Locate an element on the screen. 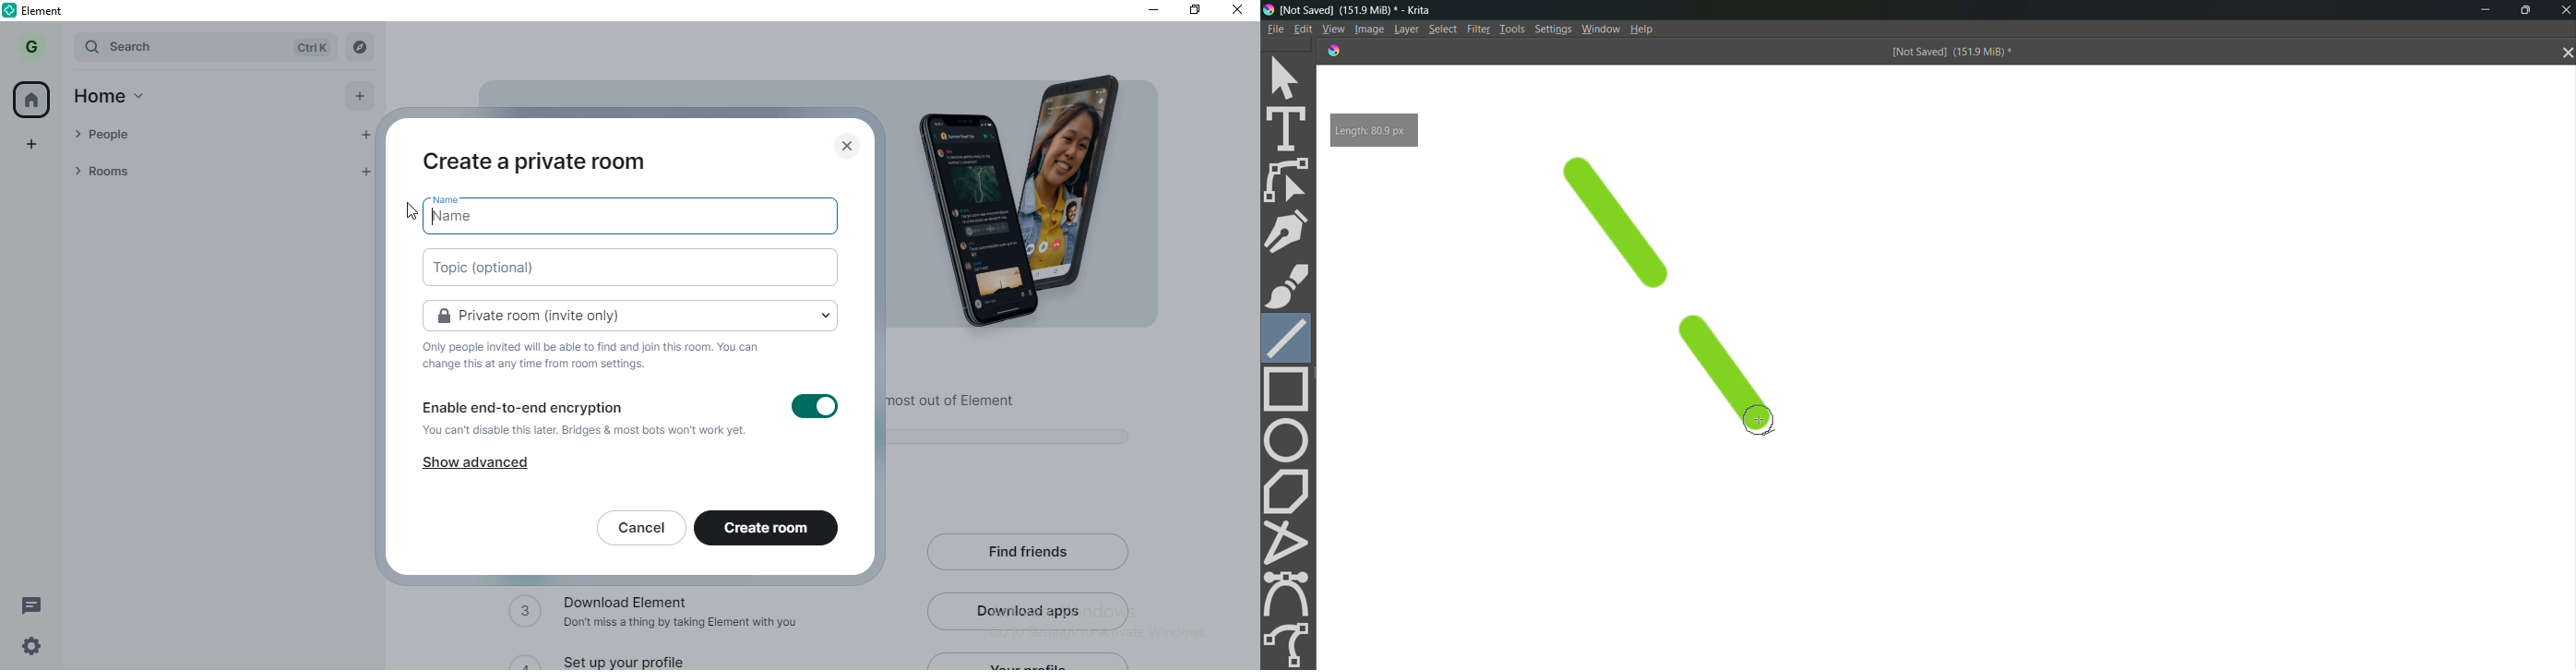 The image size is (2576, 672). [Not Saved] (151.9 MiB) * is located at coordinates (1950, 53).